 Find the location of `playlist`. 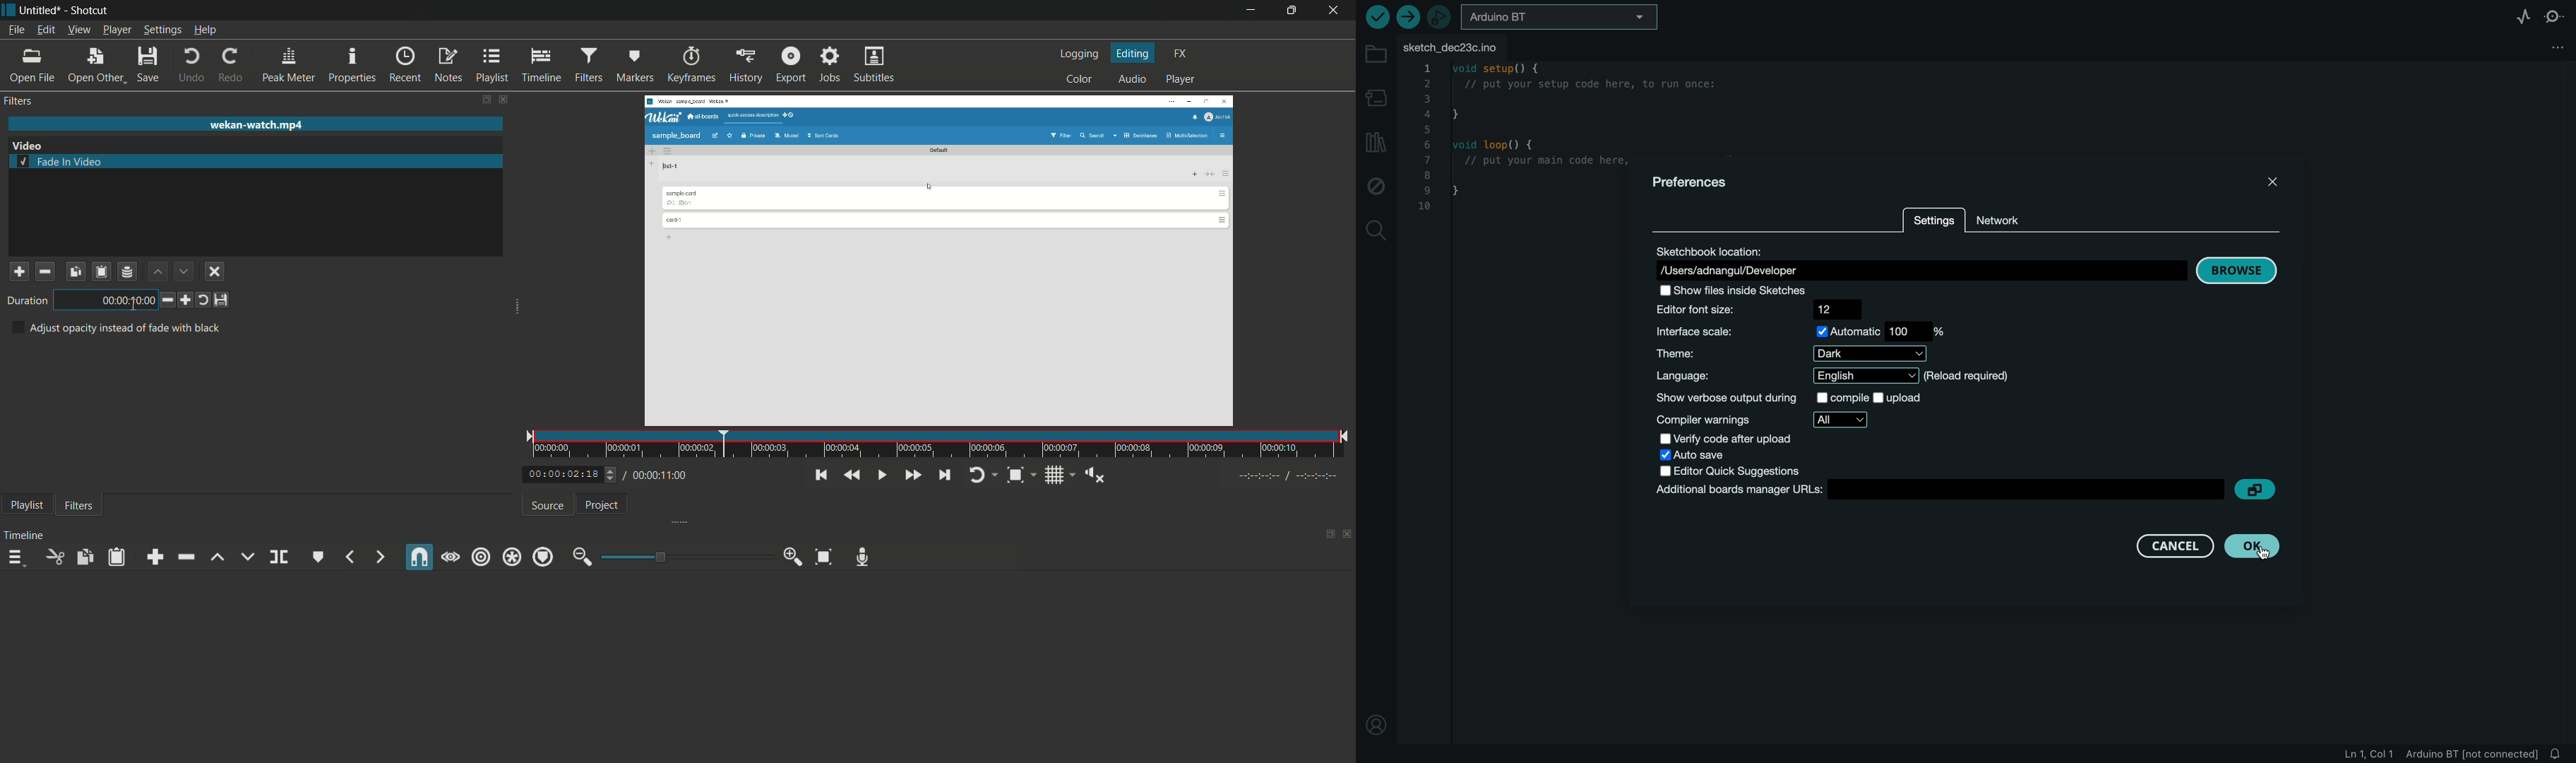

playlist is located at coordinates (491, 66).